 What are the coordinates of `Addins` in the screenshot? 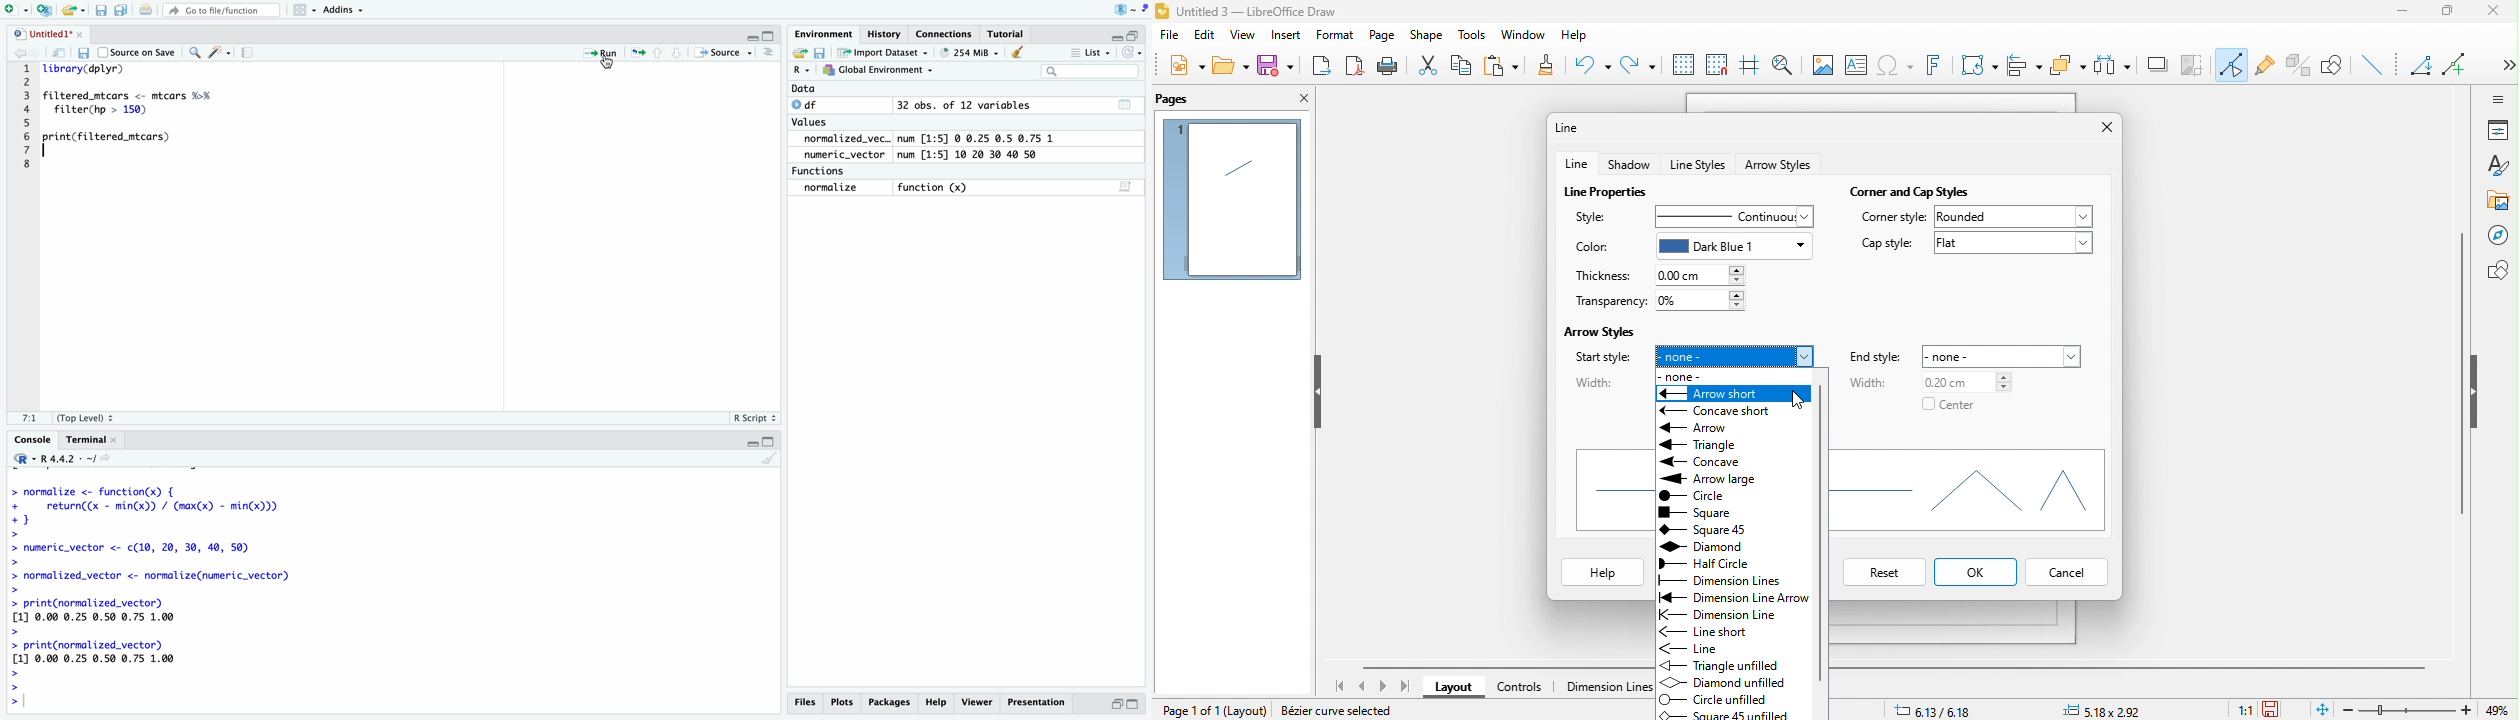 It's located at (342, 11).